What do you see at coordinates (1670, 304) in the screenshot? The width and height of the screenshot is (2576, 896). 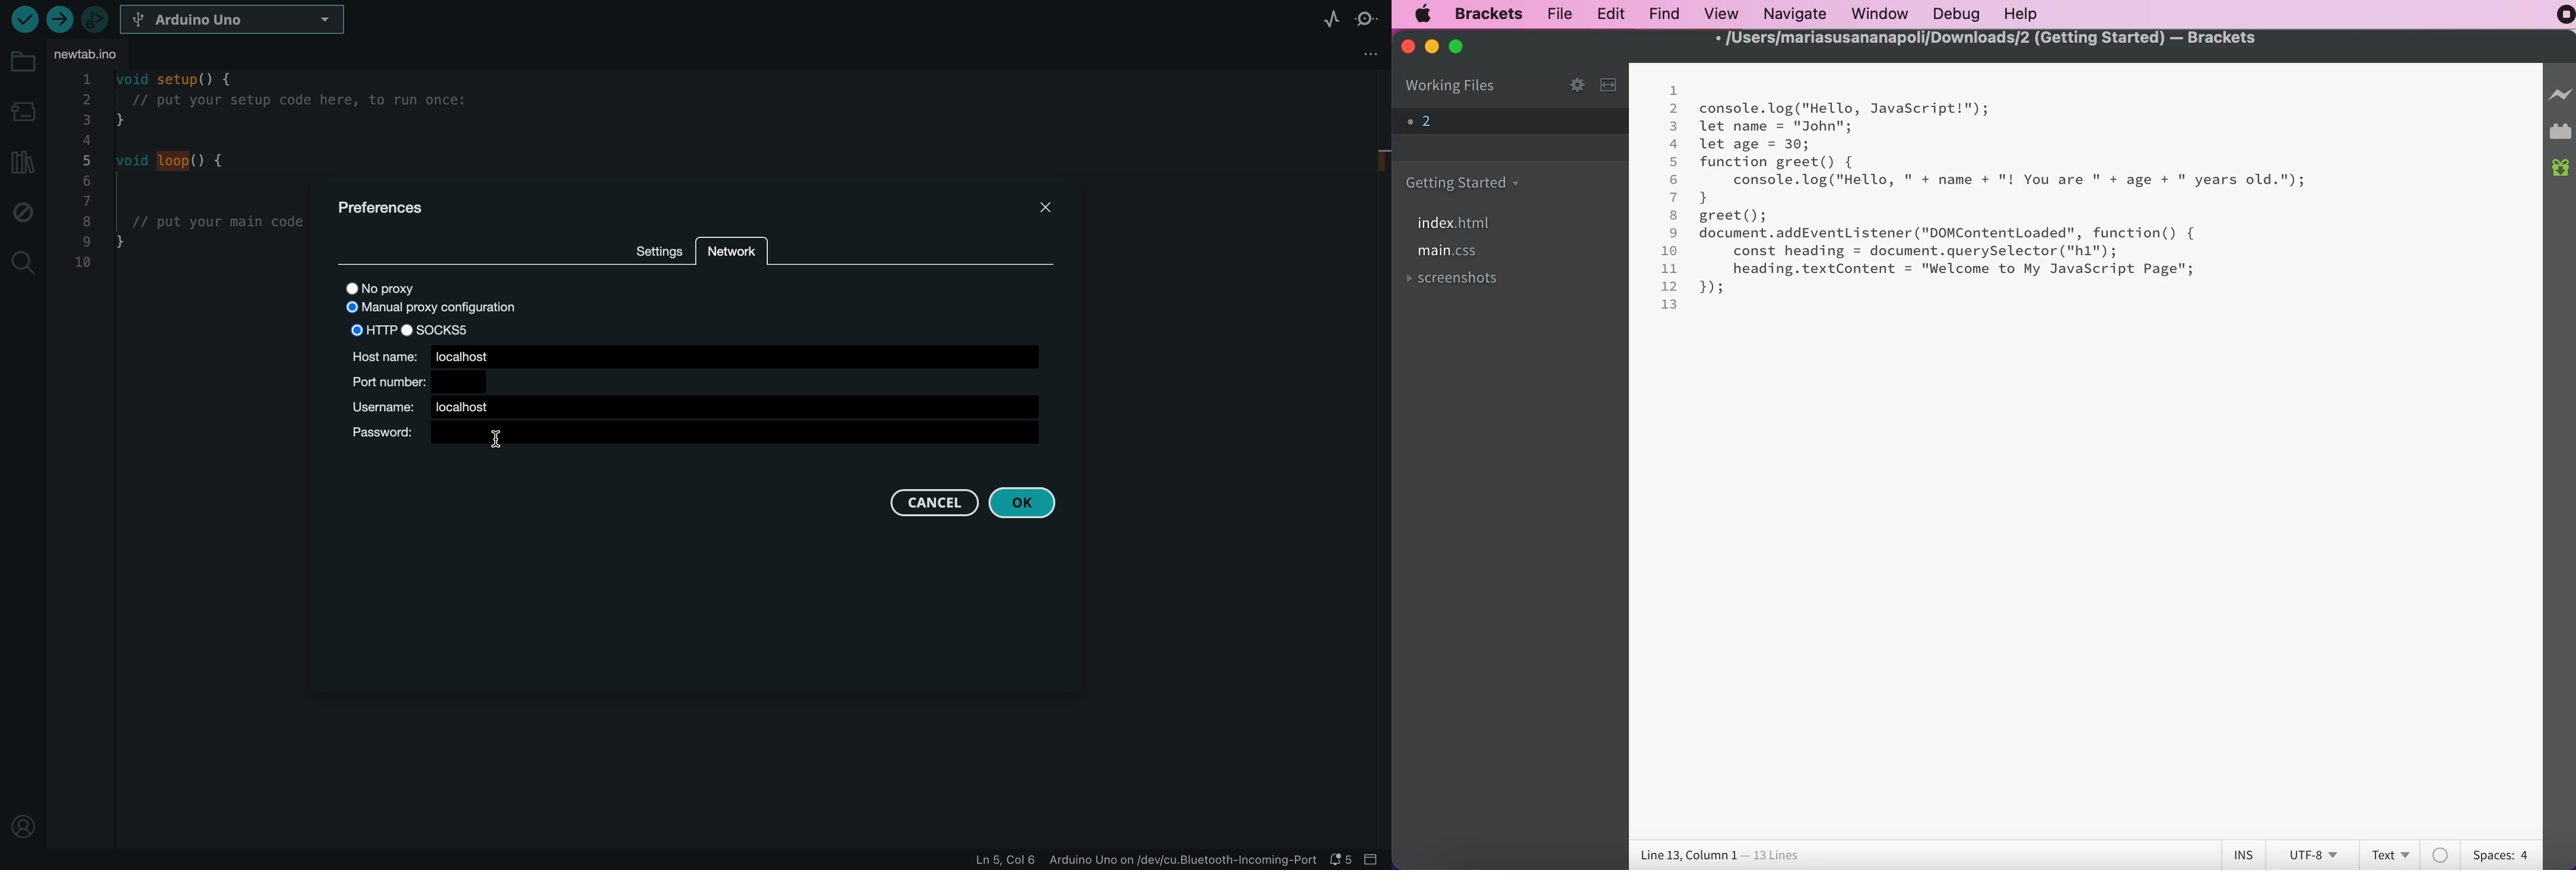 I see `13` at bounding box center [1670, 304].